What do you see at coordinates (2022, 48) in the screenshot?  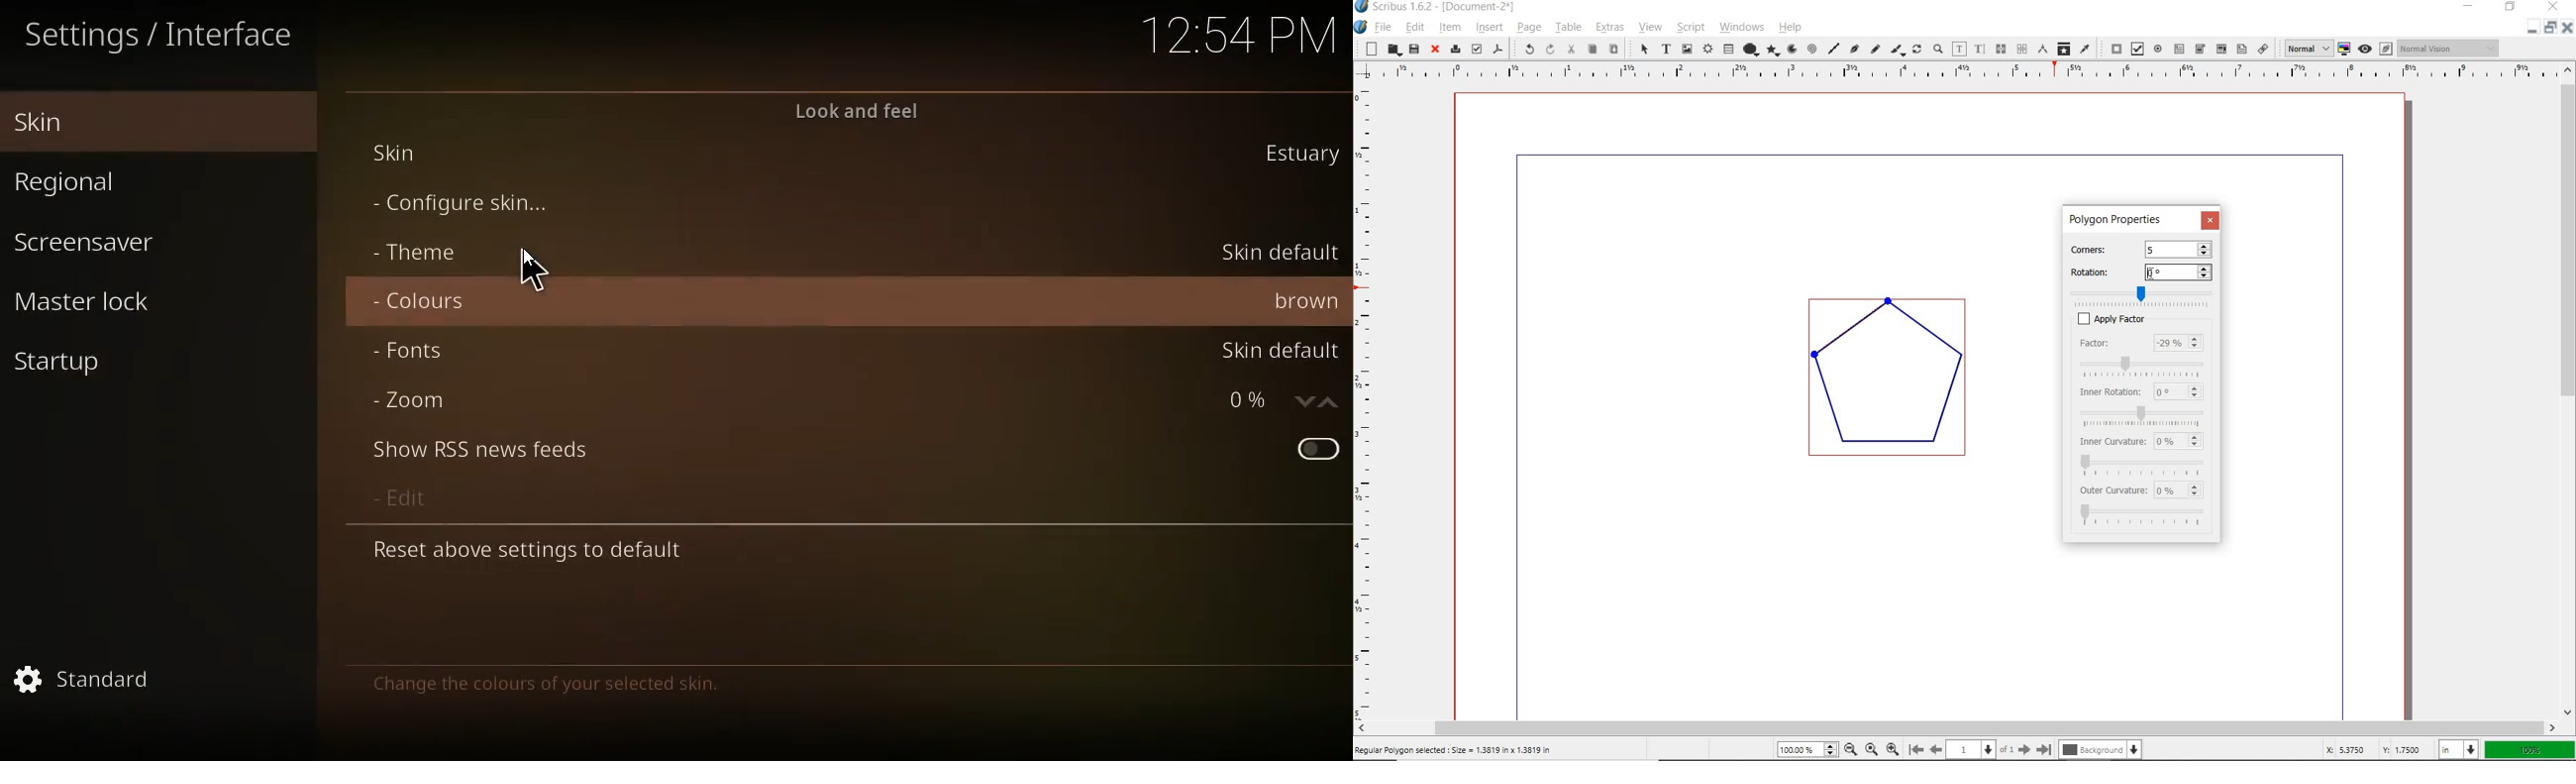 I see `unlink text frames` at bounding box center [2022, 48].